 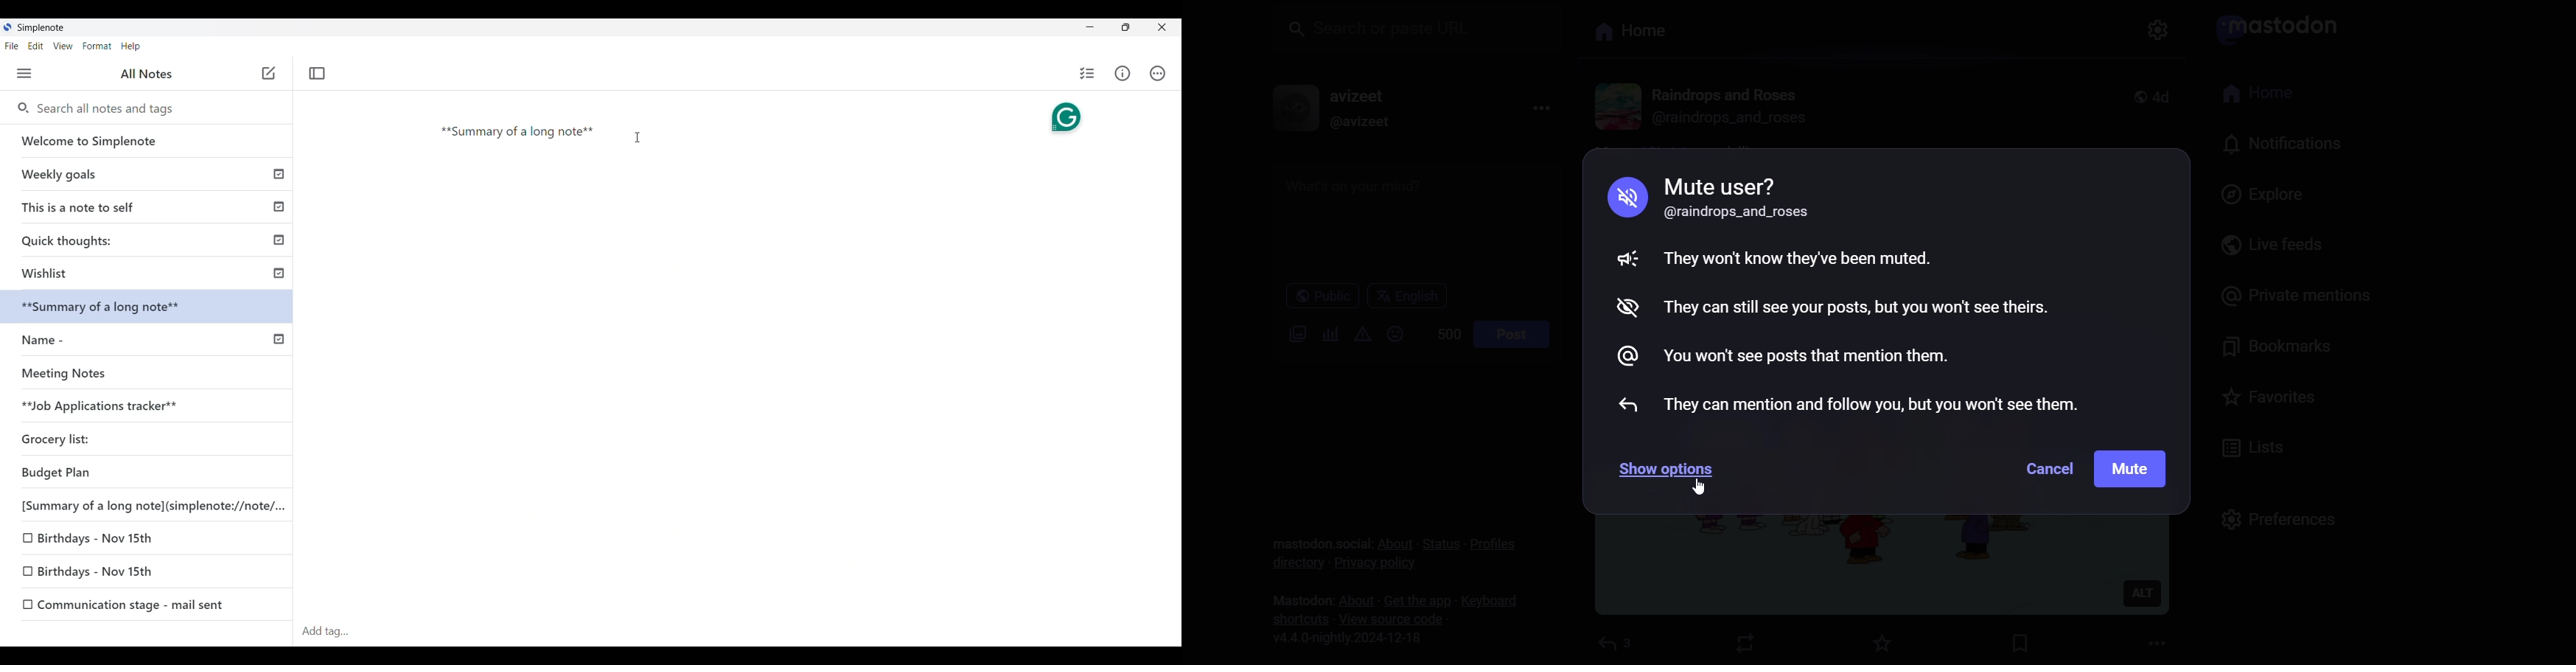 What do you see at coordinates (103, 472) in the screenshot?
I see `Budget plan` at bounding box center [103, 472].